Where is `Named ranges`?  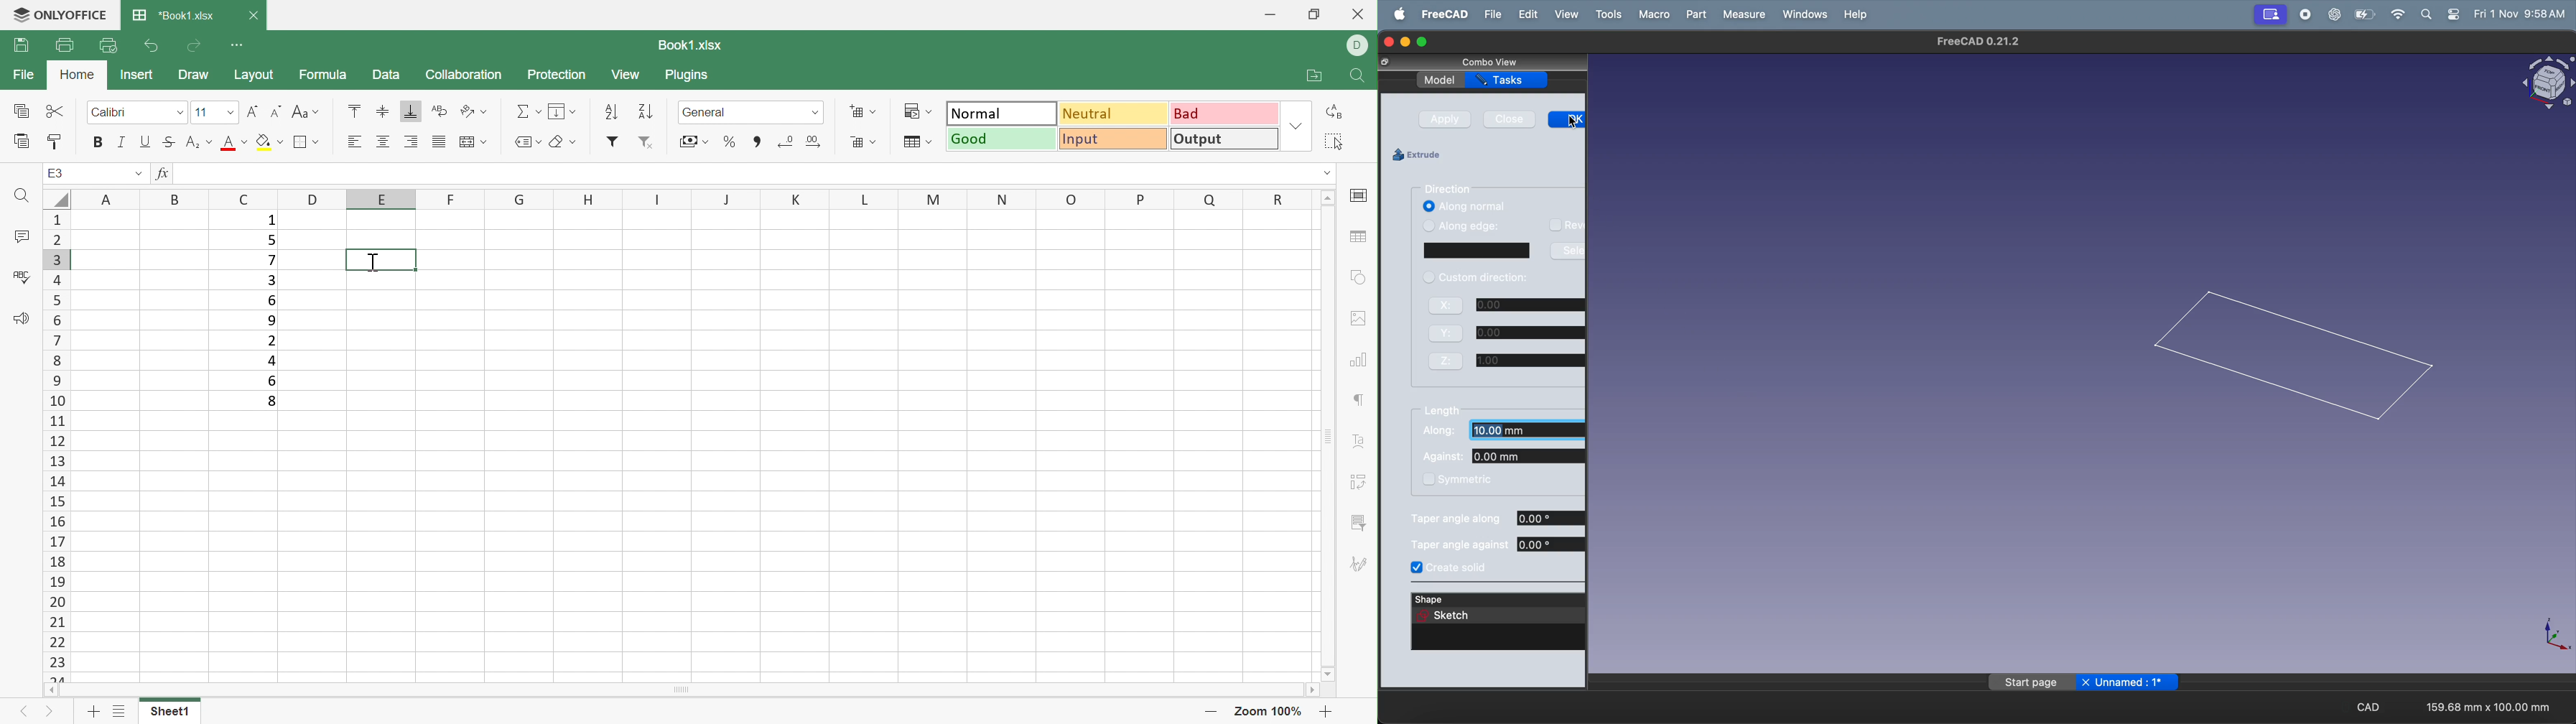
Named ranges is located at coordinates (527, 141).